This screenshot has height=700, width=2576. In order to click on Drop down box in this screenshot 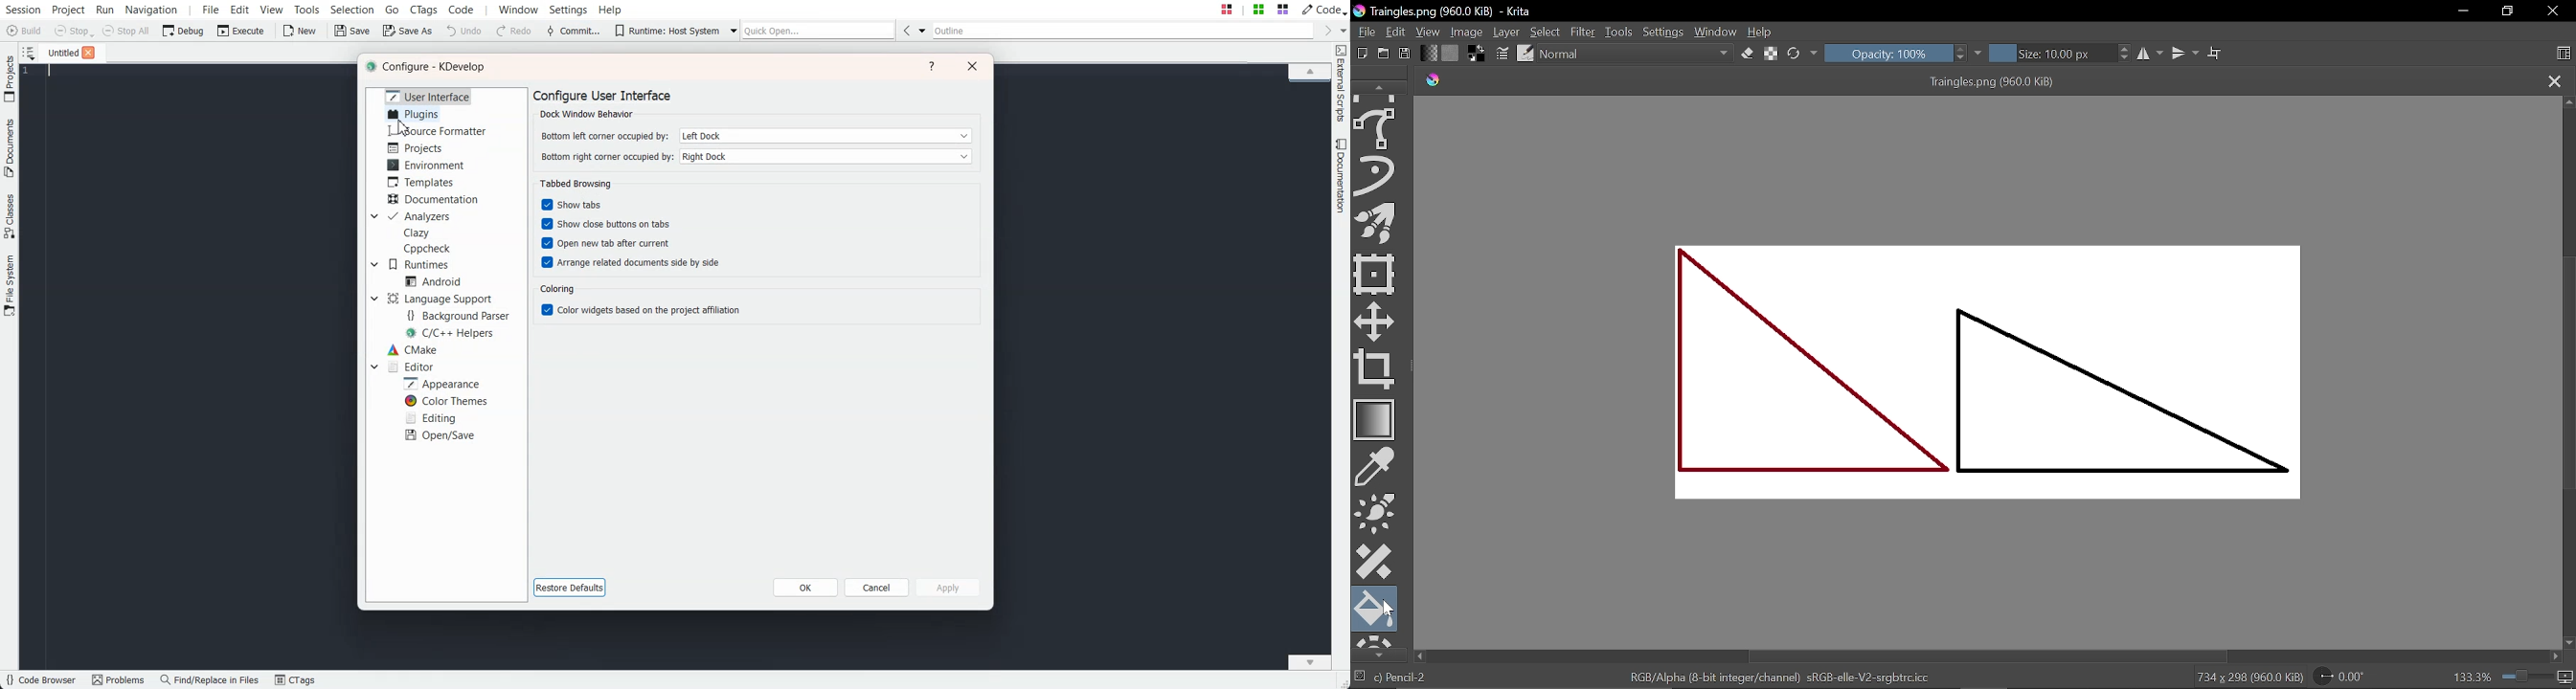, I will do `click(1342, 30)`.